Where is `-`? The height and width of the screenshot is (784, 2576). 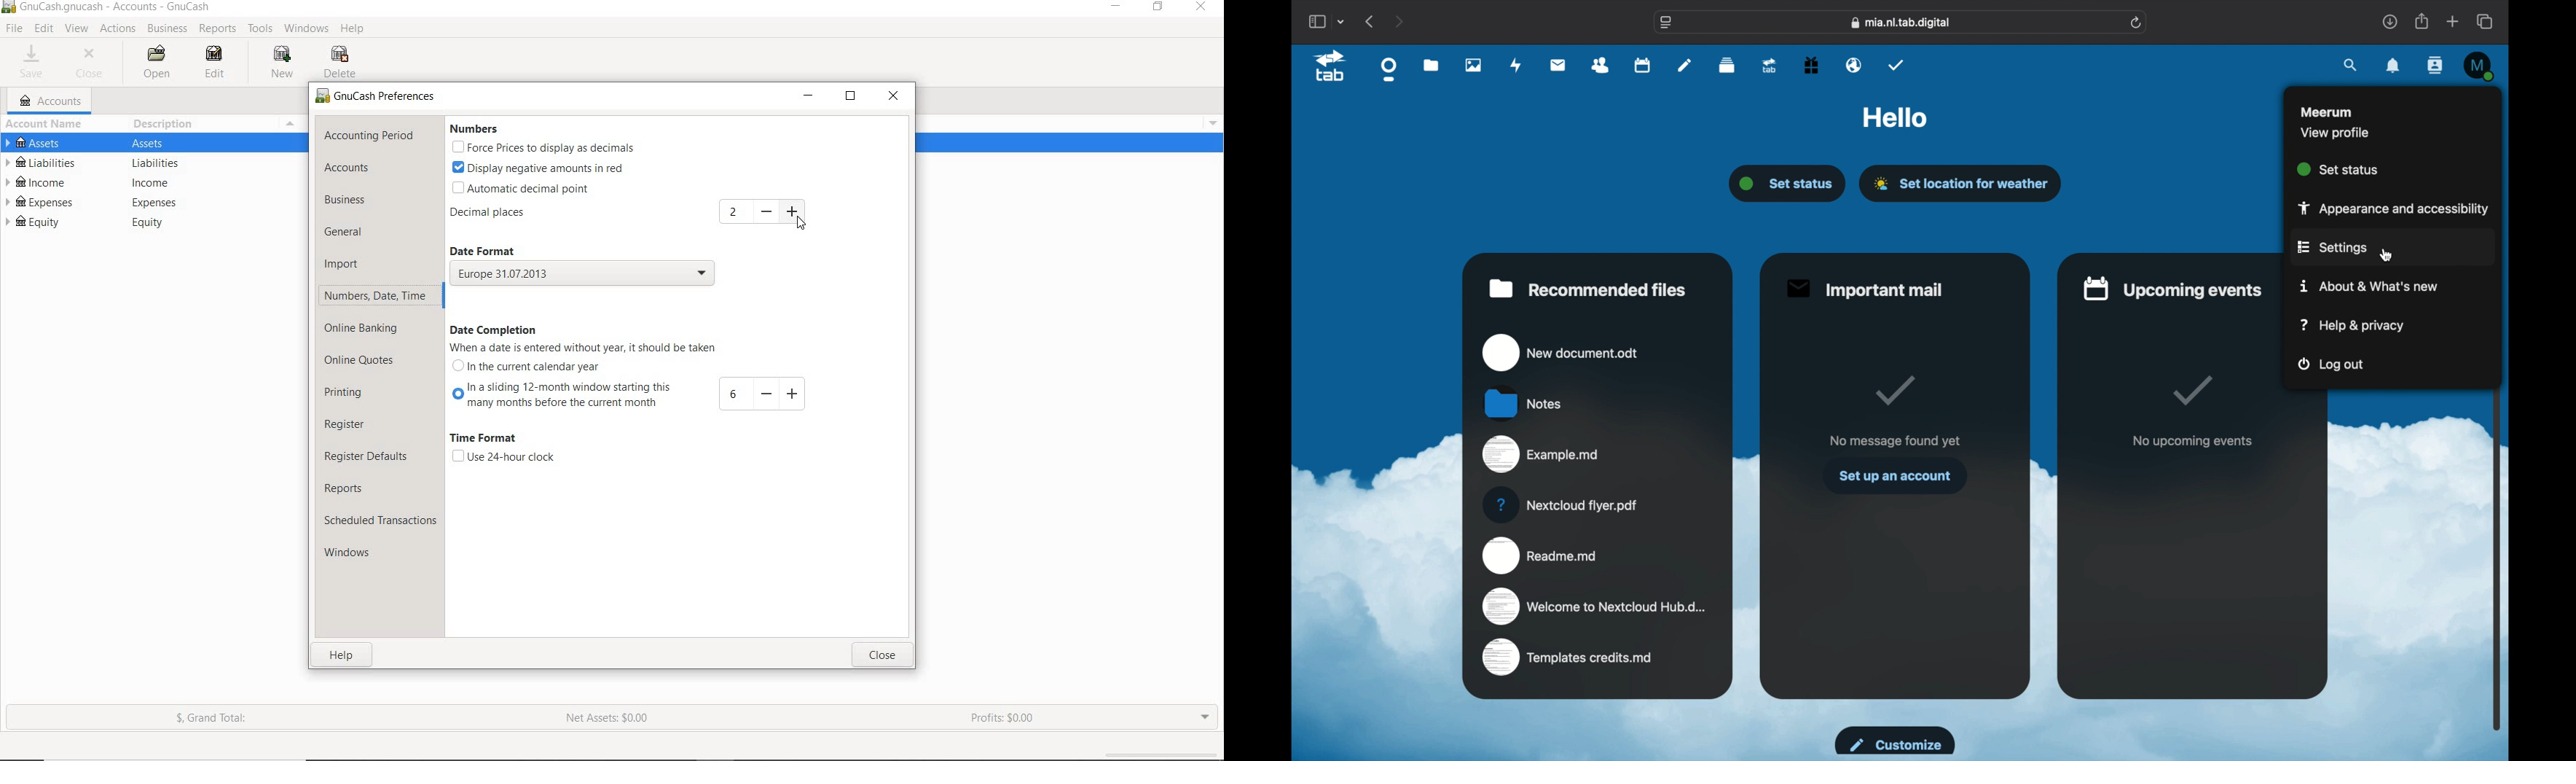
- is located at coordinates (766, 212).